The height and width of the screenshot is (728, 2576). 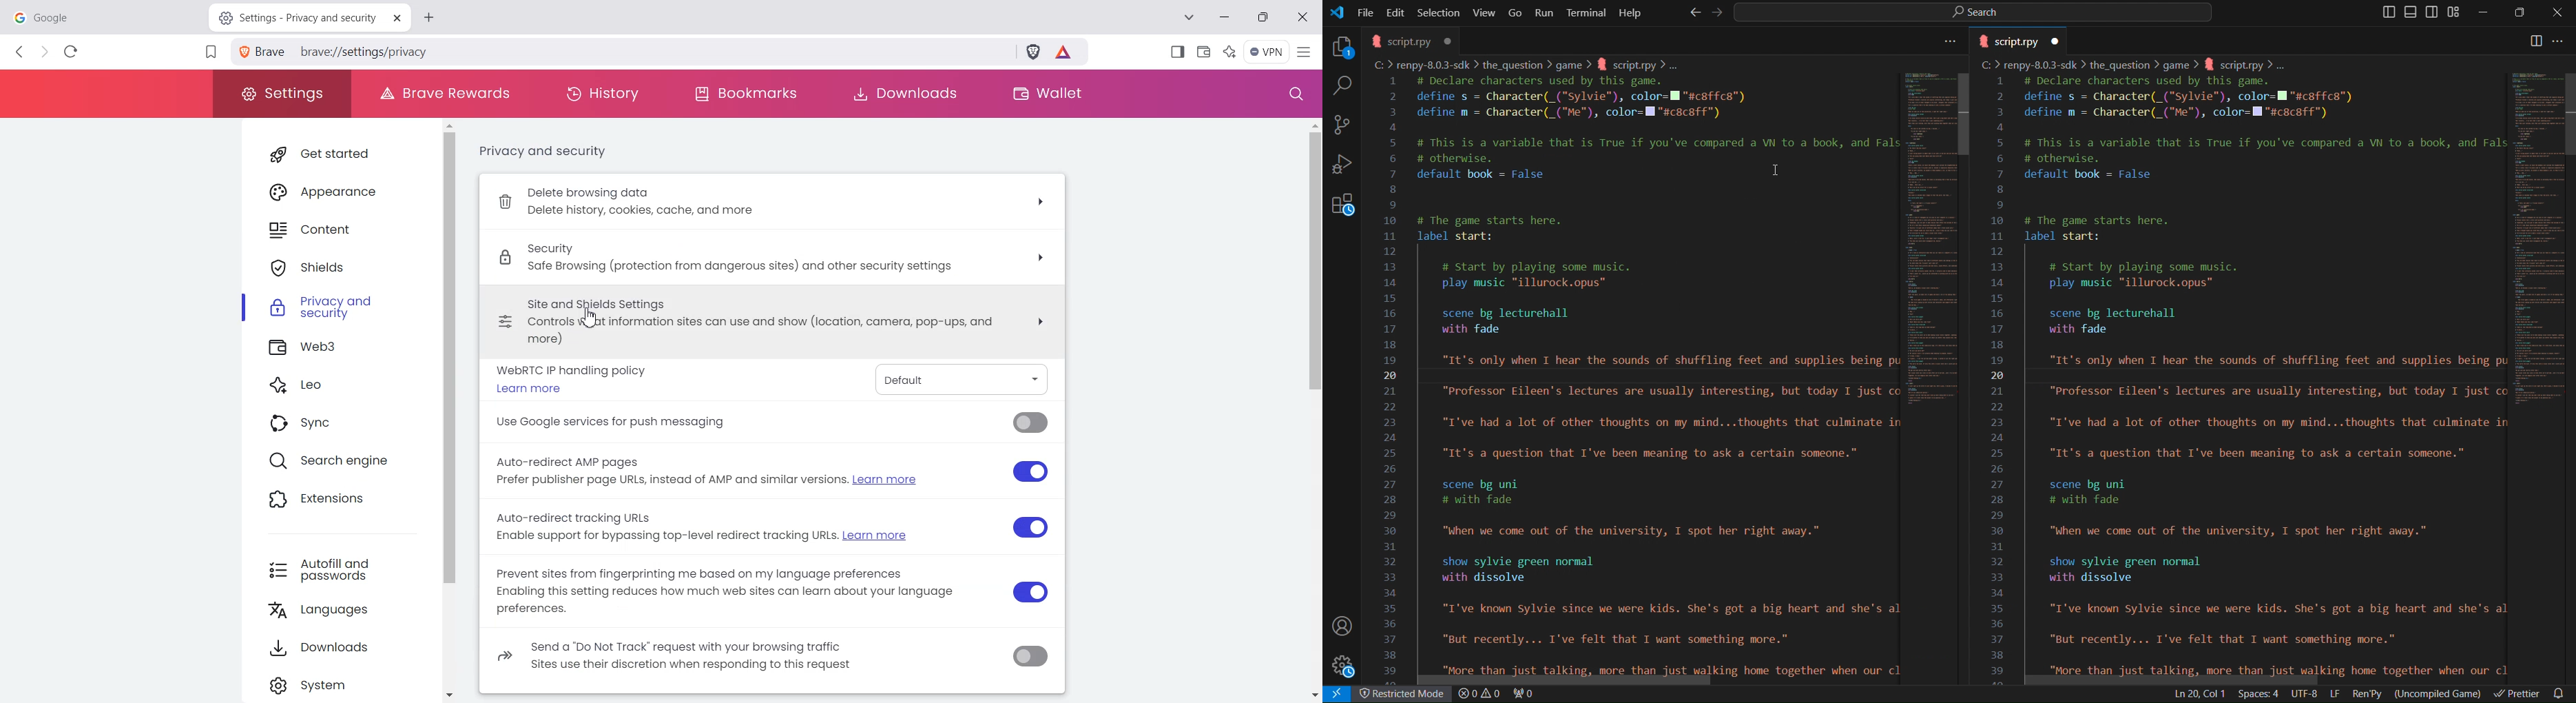 I want to click on Privacy and security, so click(x=341, y=310).